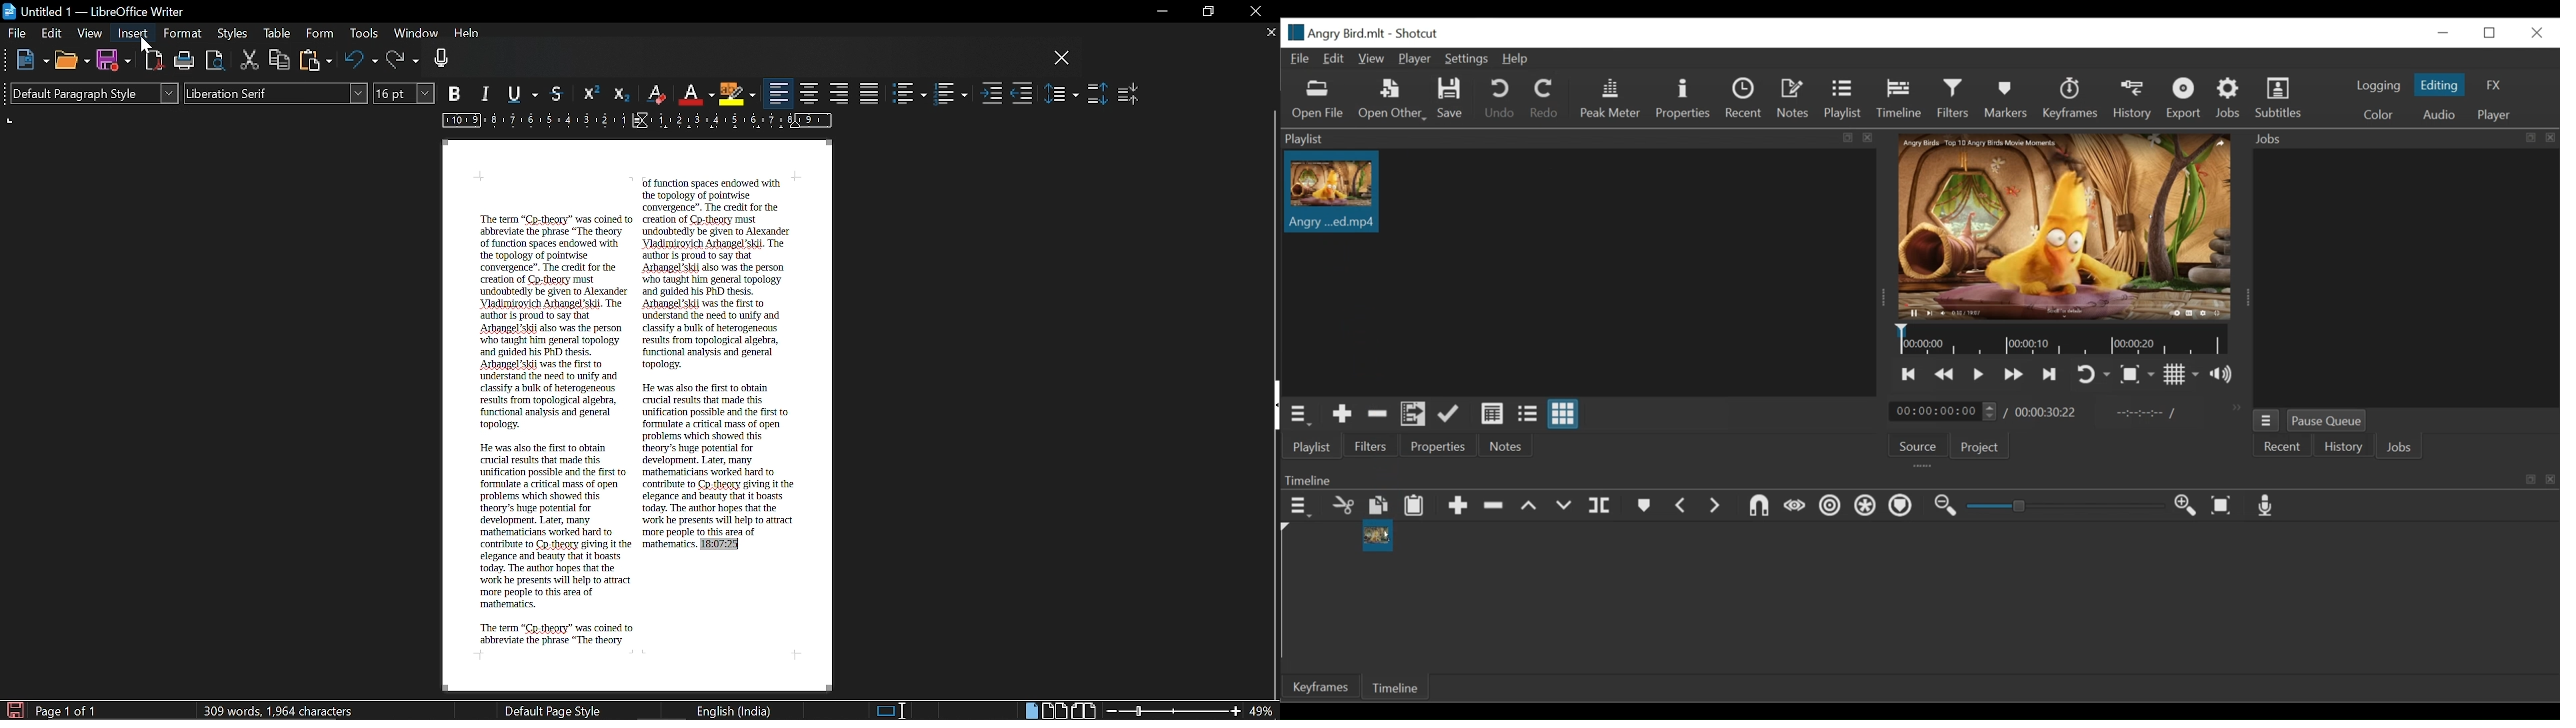 The height and width of the screenshot is (728, 2576). Describe the element at coordinates (1174, 711) in the screenshot. I see `Zoom change` at that location.